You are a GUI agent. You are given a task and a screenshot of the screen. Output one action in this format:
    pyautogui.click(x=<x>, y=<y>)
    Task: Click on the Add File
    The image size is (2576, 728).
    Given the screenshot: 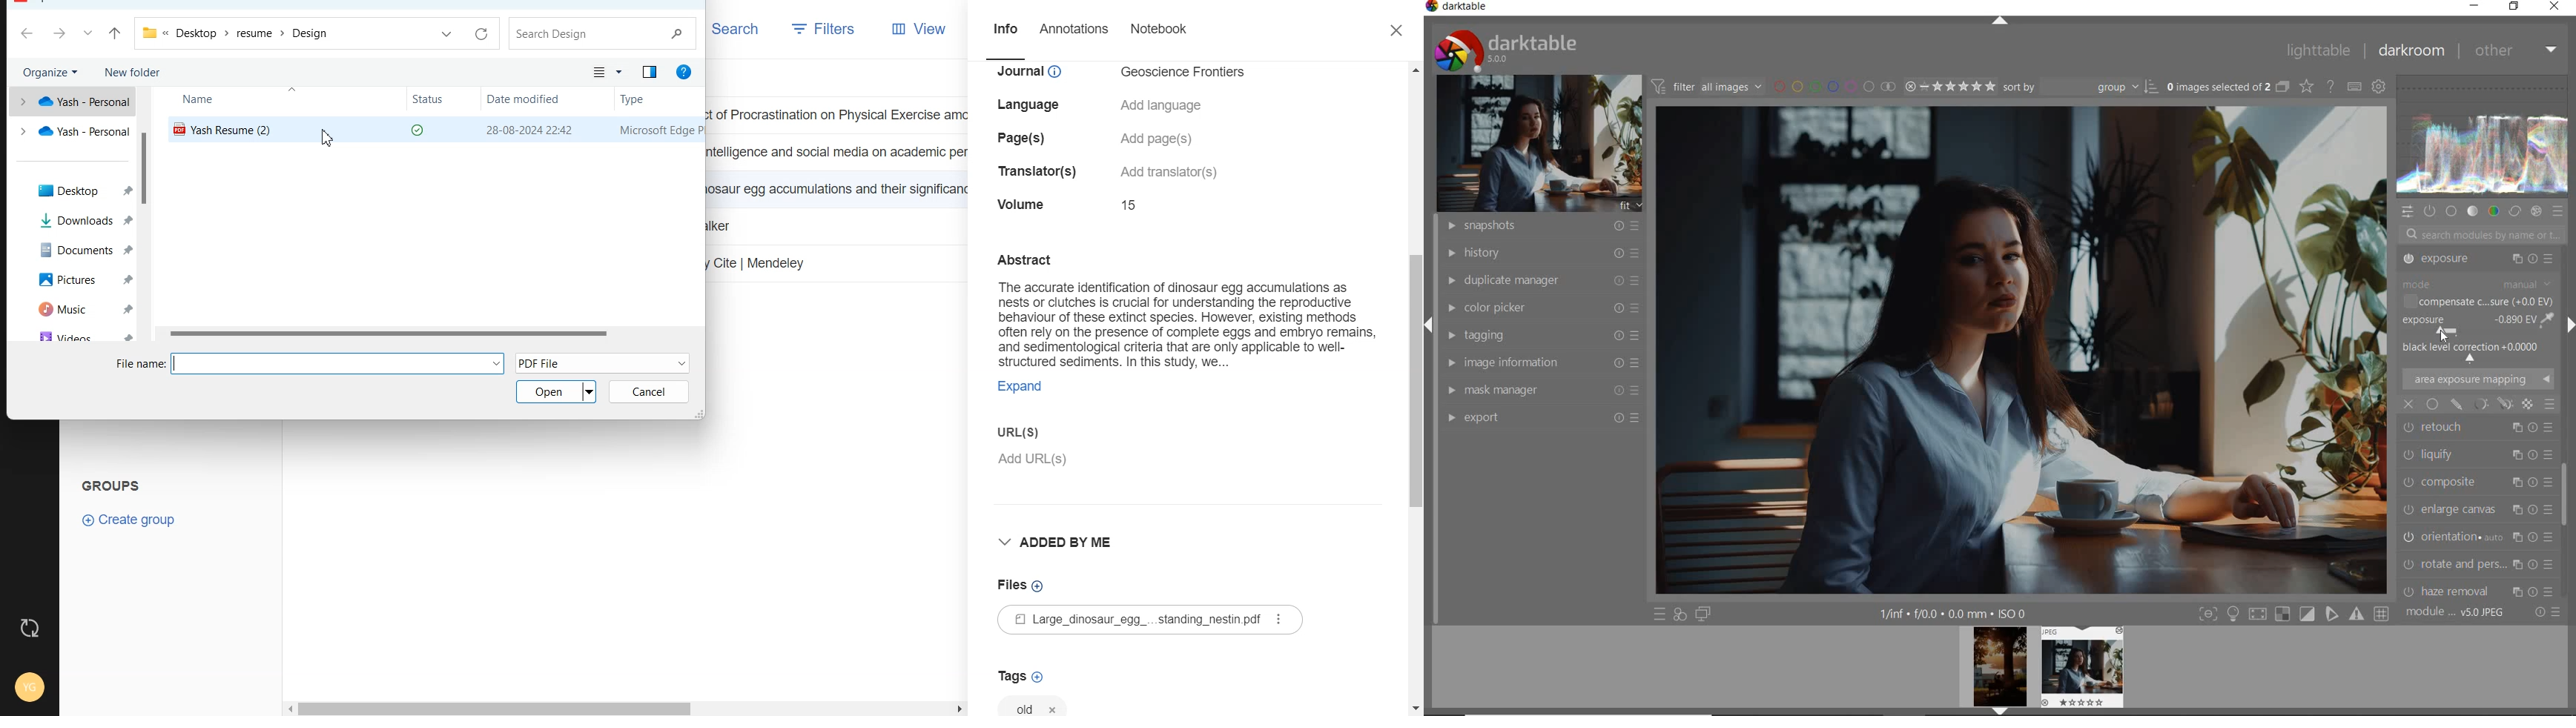 What is the action you would take?
    pyautogui.click(x=1021, y=586)
    